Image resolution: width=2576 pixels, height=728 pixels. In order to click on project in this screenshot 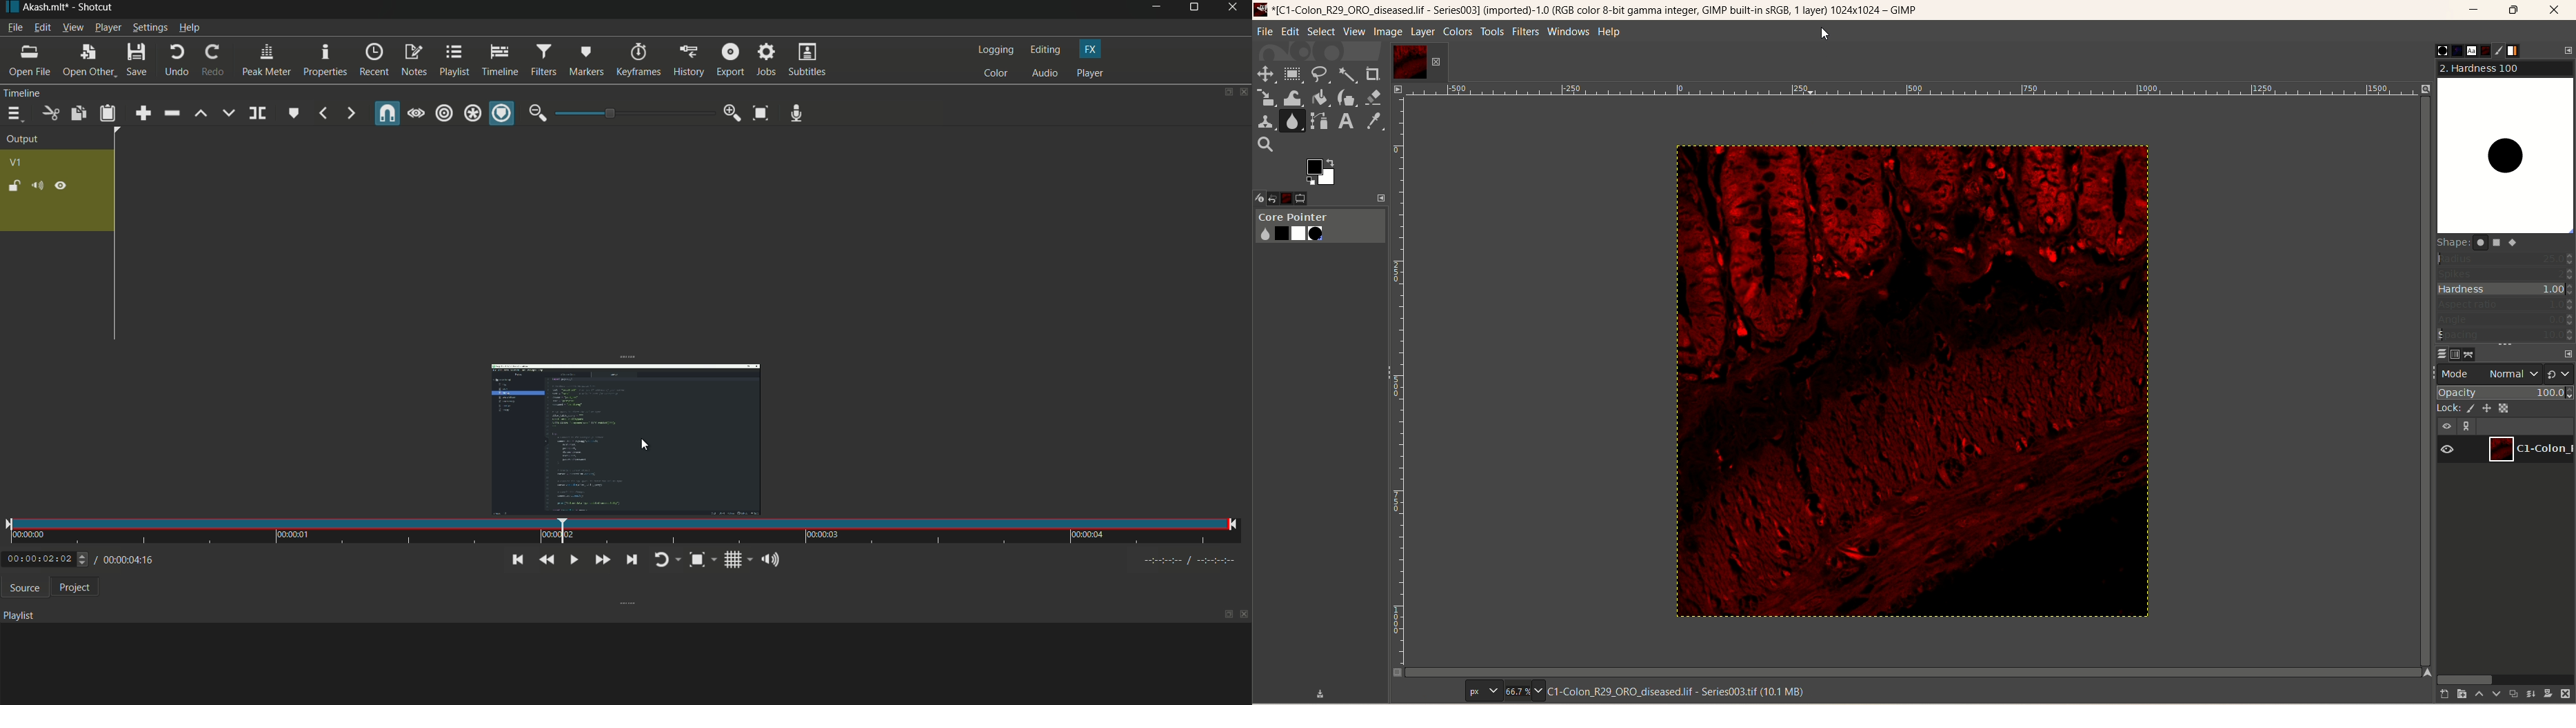, I will do `click(72, 587)`.